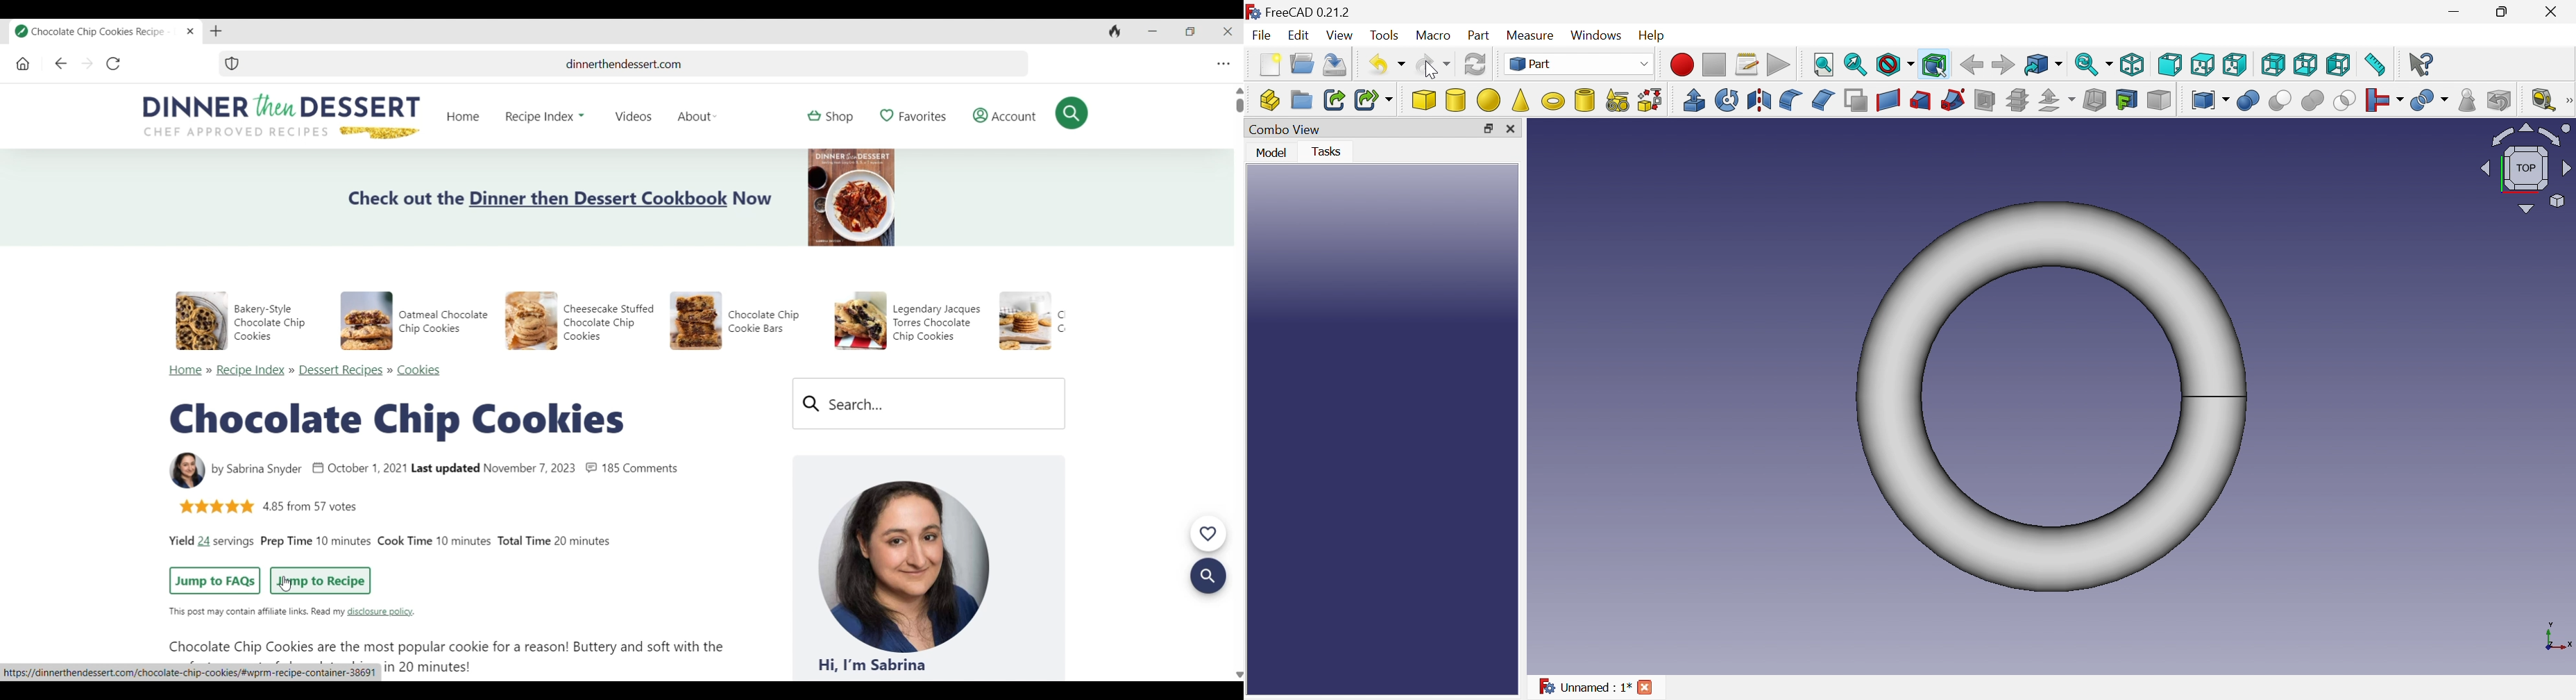 The height and width of the screenshot is (700, 2576). I want to click on Image from other article on website, so click(531, 321).